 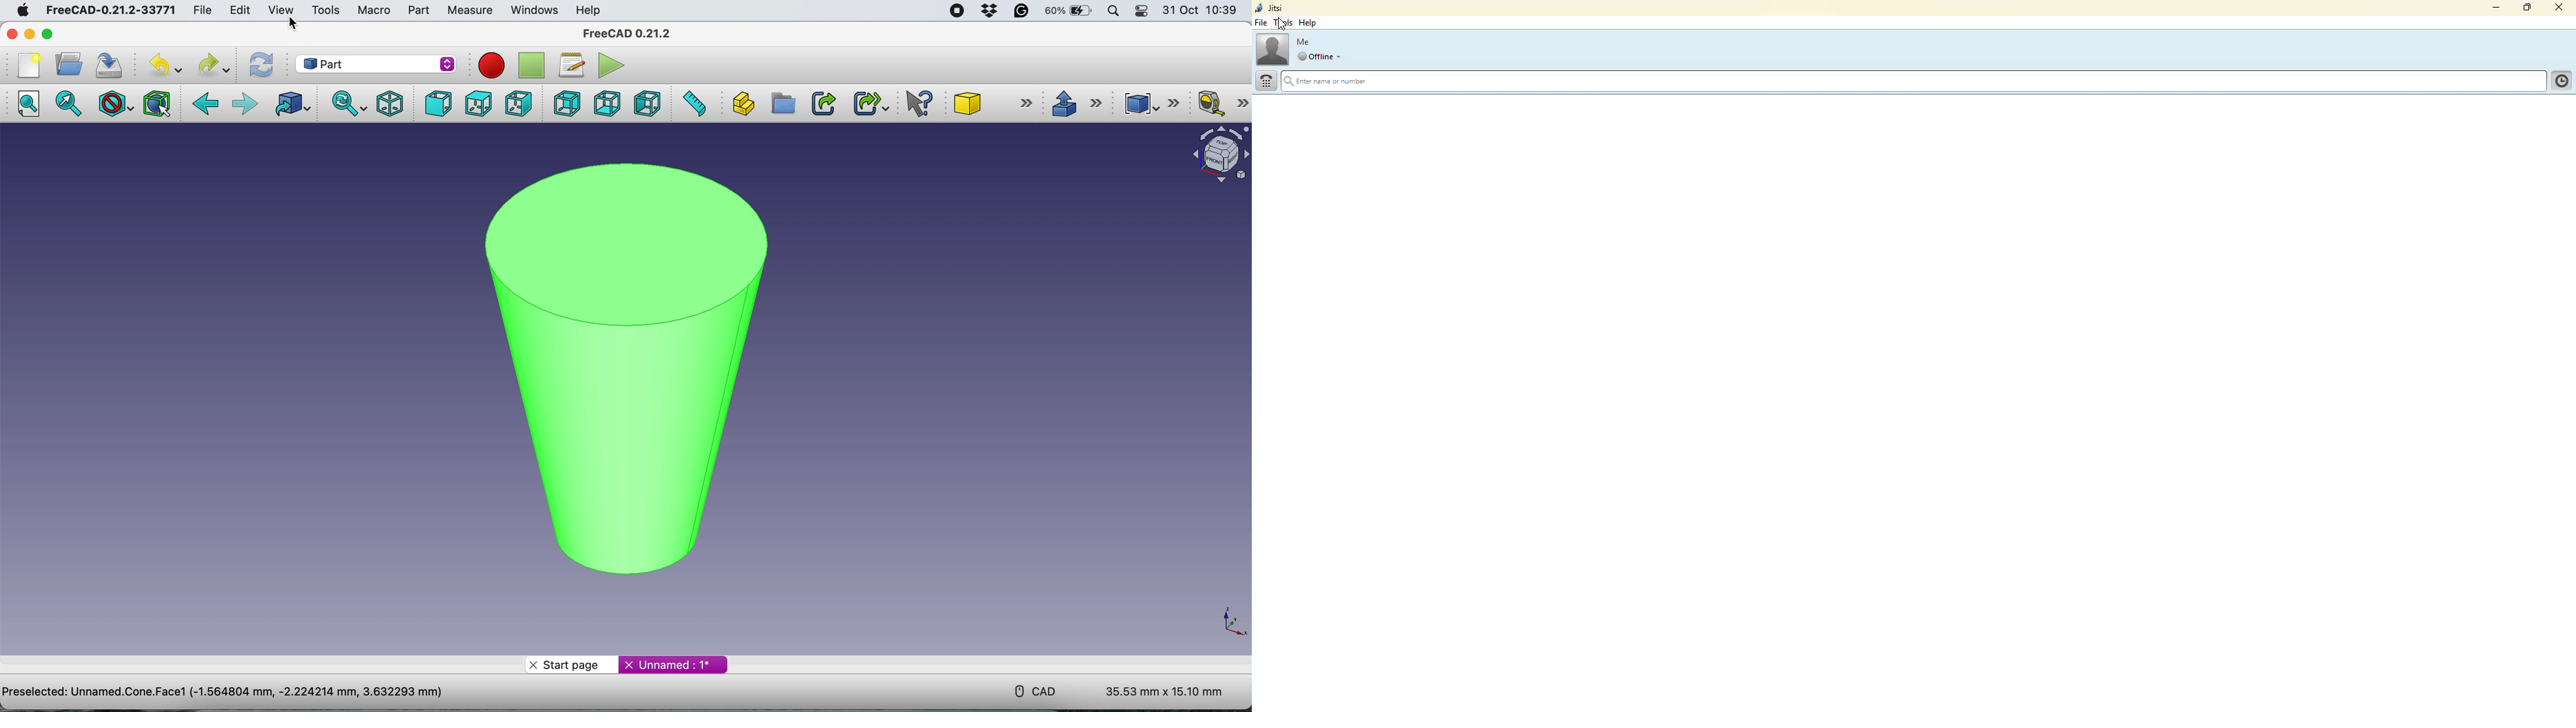 I want to click on open, so click(x=66, y=64).